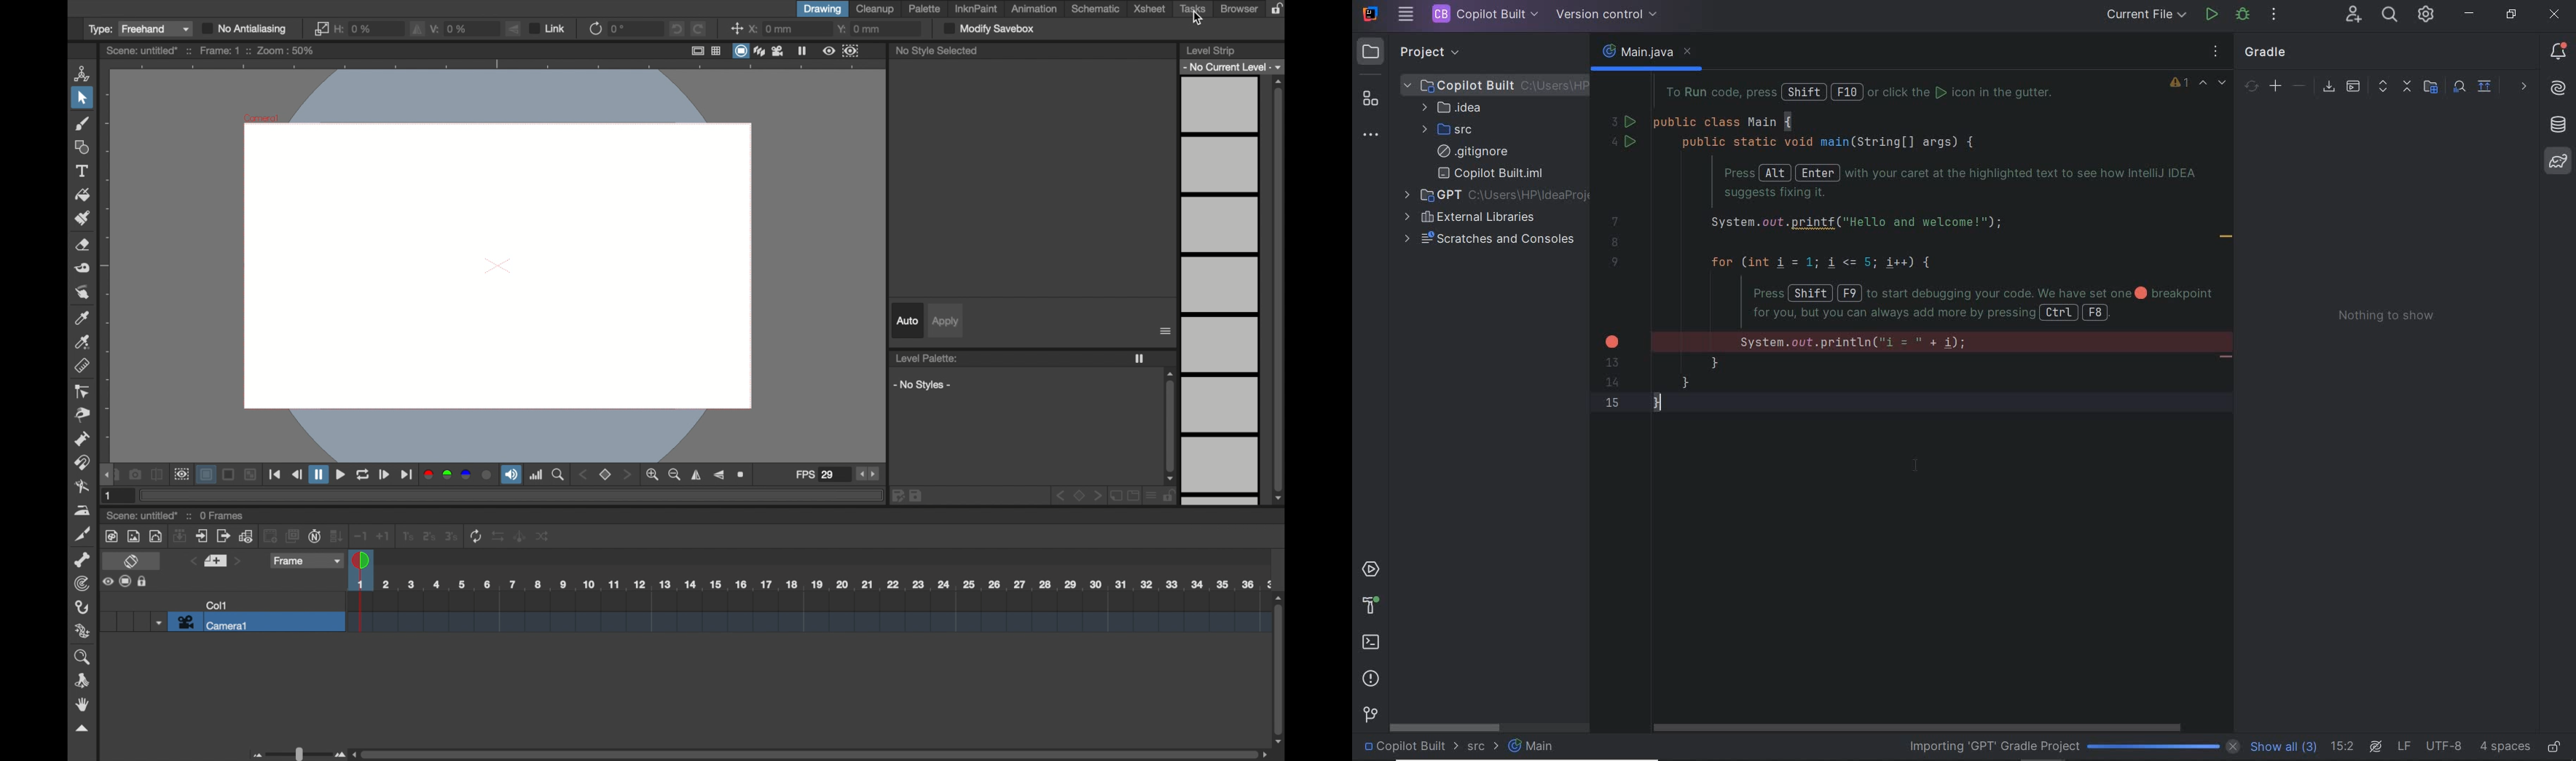  Describe the element at coordinates (1473, 219) in the screenshot. I see `external libraries` at that location.